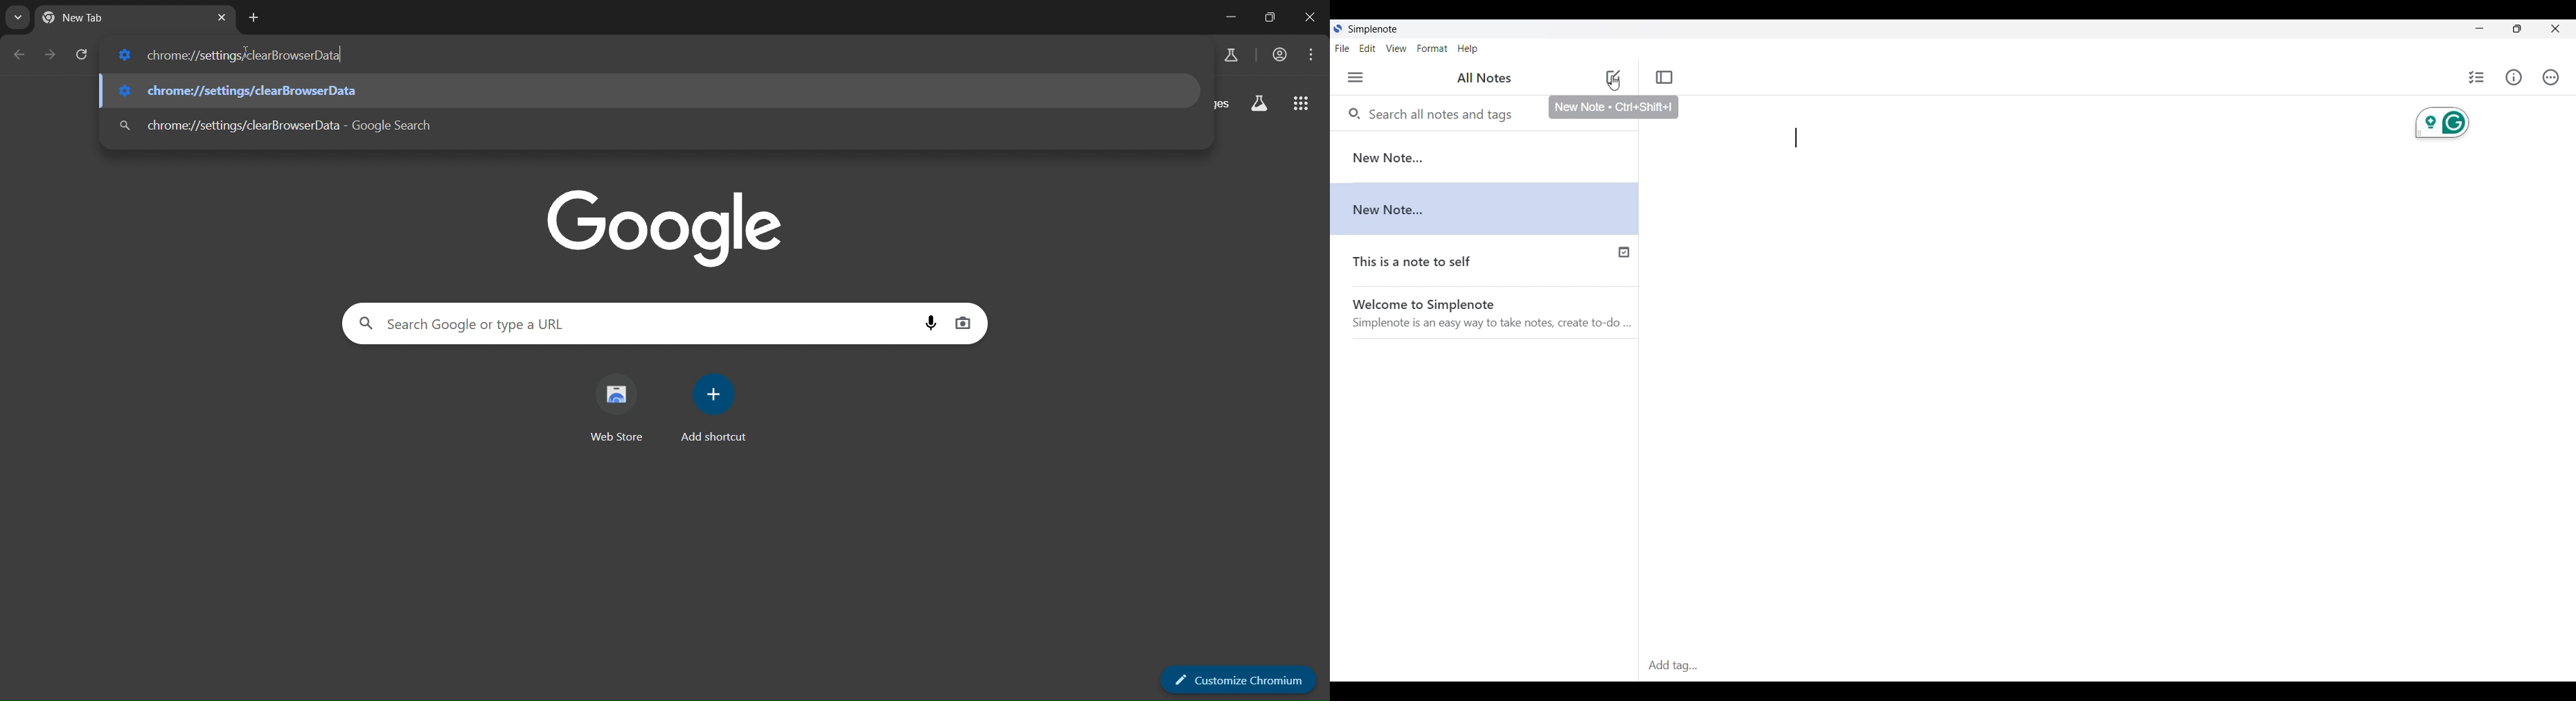 Image resolution: width=2576 pixels, height=728 pixels. Describe the element at coordinates (1342, 48) in the screenshot. I see `File` at that location.